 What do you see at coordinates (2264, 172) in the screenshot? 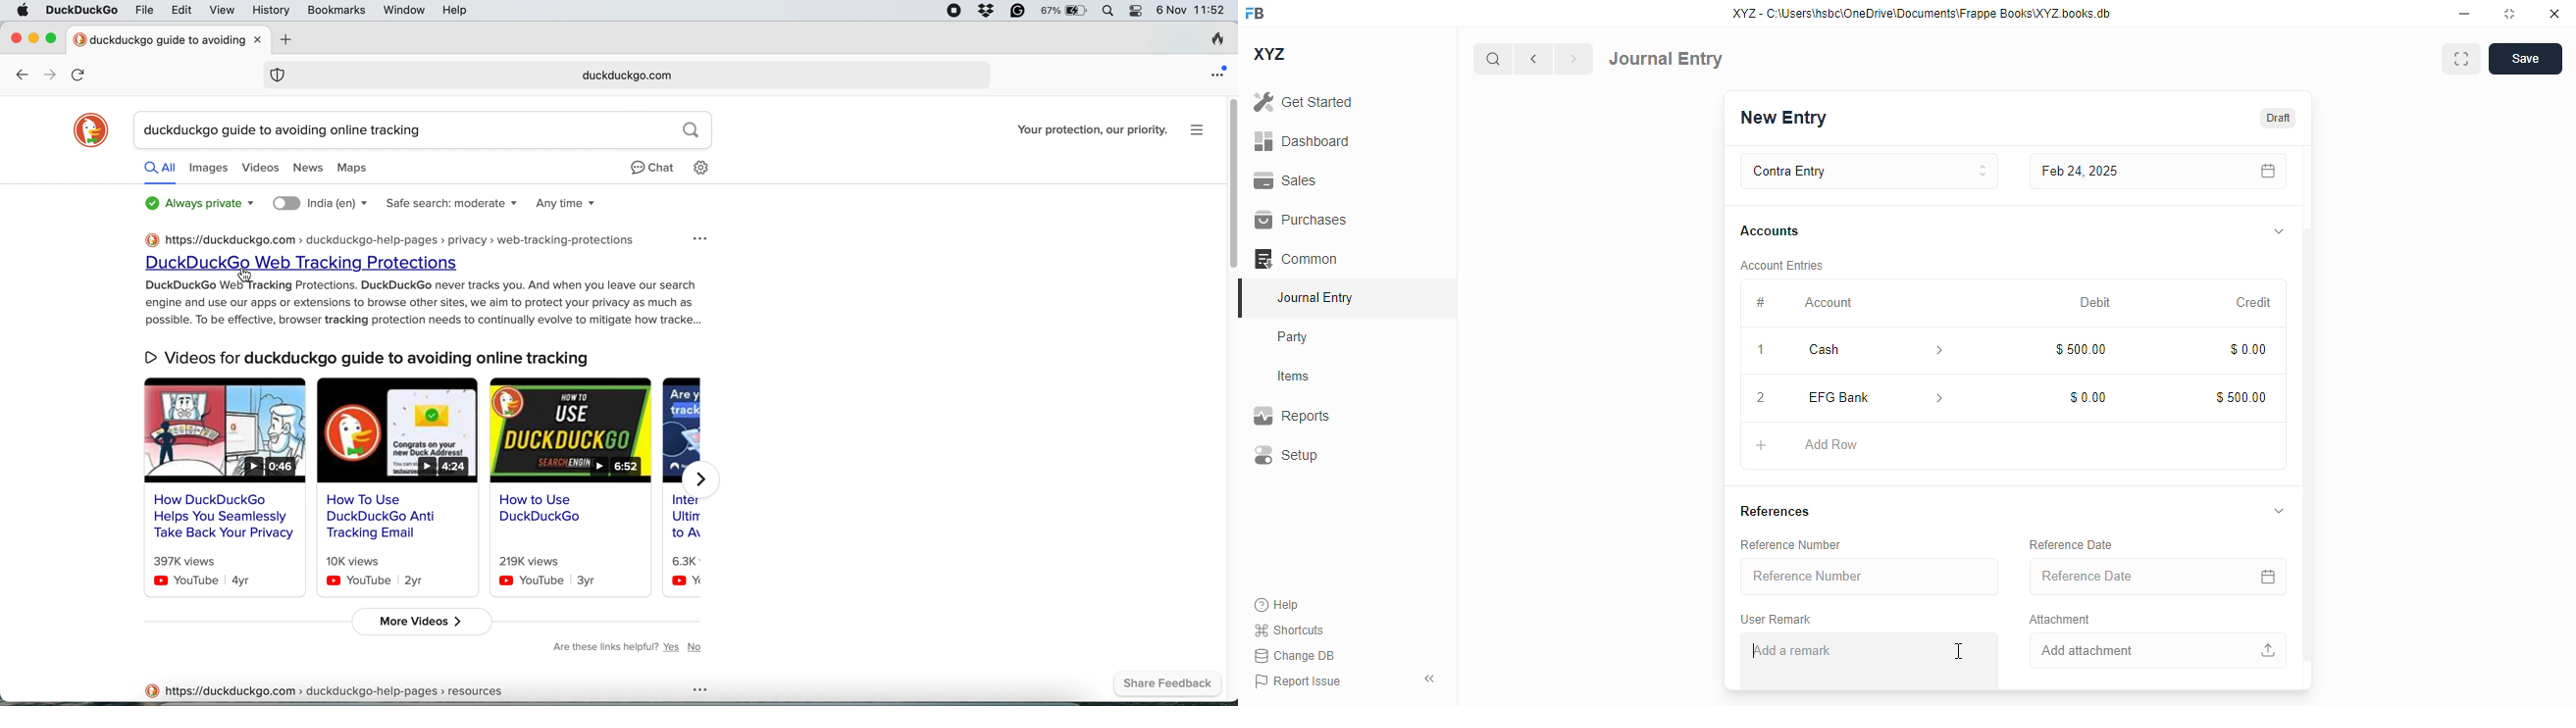
I see `calendar icon` at bounding box center [2264, 172].